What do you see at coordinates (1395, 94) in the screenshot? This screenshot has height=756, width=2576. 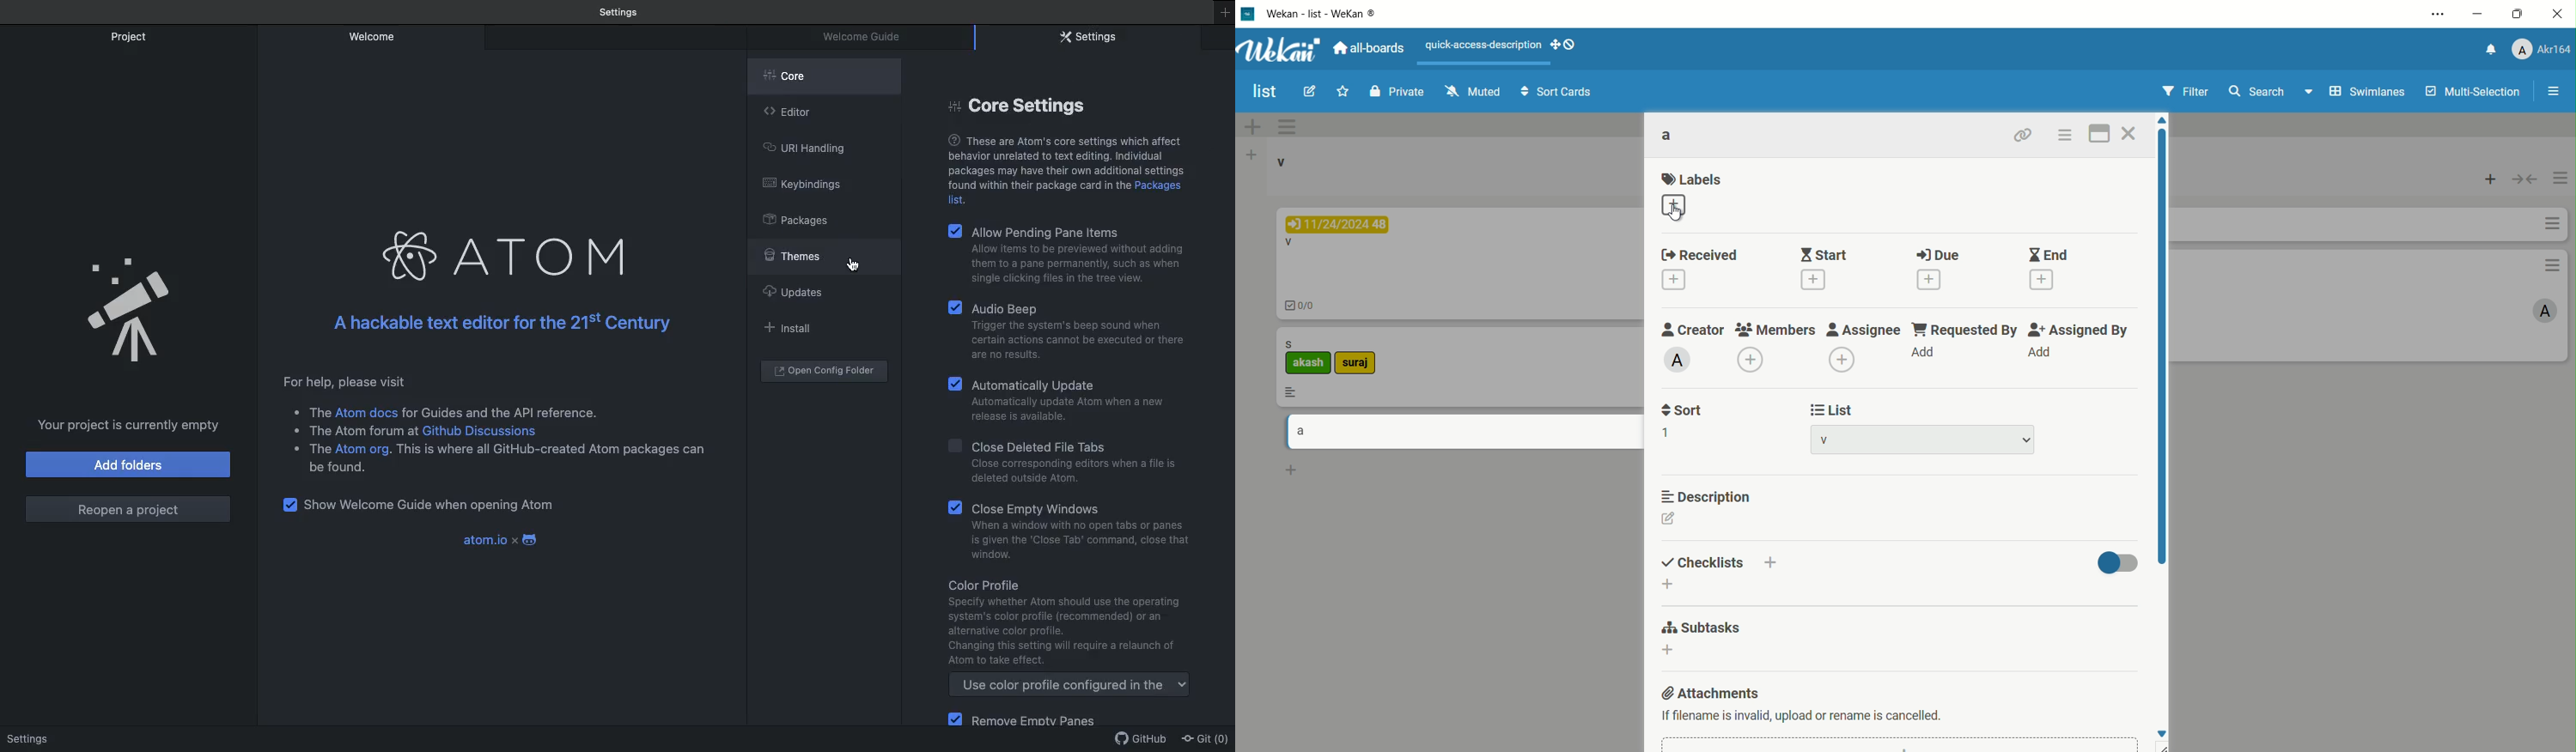 I see `private` at bounding box center [1395, 94].